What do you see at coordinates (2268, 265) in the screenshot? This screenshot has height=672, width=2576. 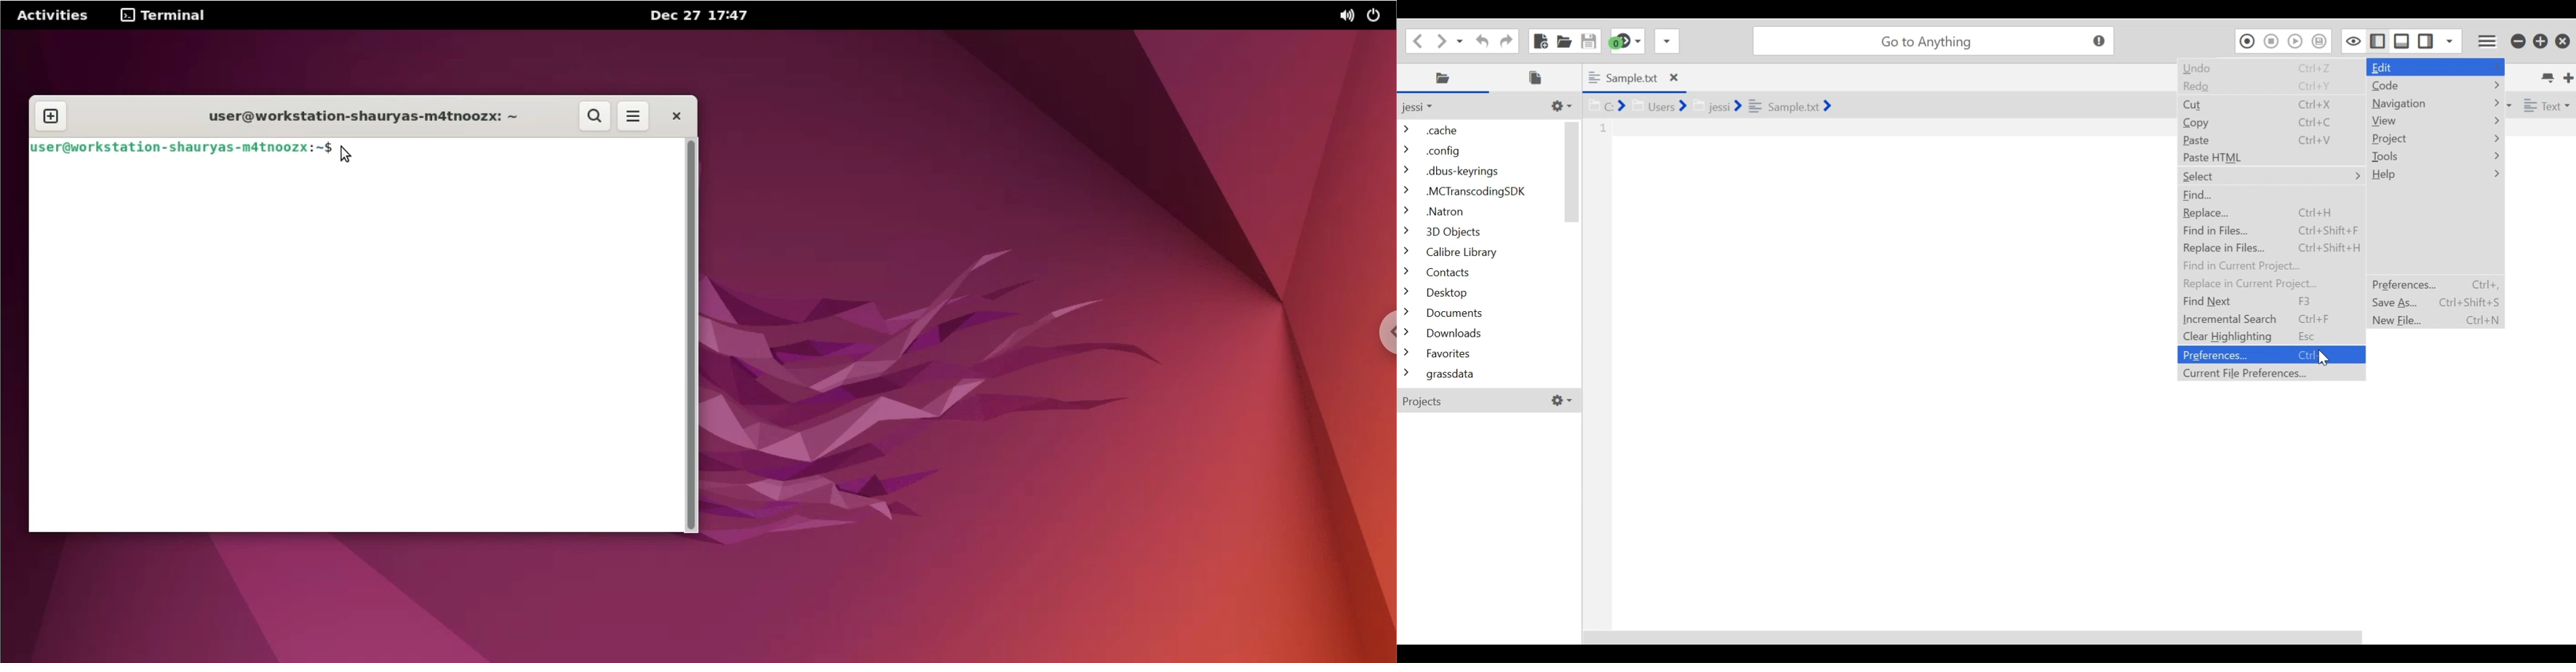 I see `Find in Current Project` at bounding box center [2268, 265].